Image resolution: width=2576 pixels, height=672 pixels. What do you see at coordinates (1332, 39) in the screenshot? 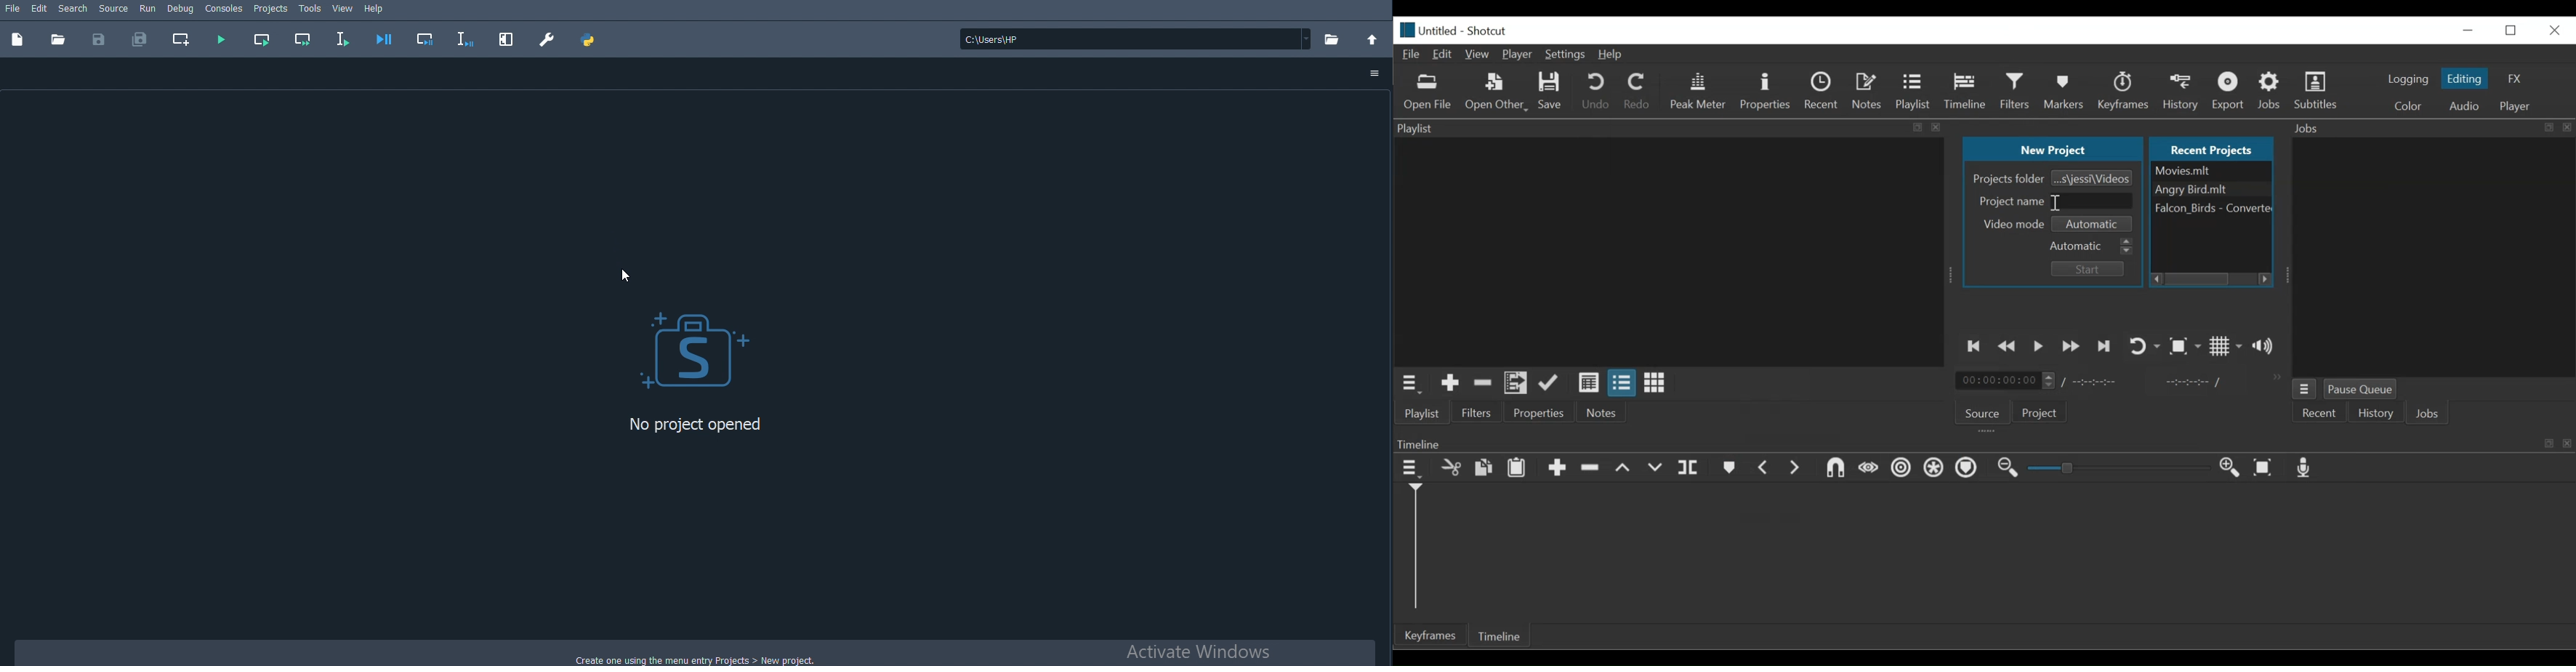
I see `Browse a working directory` at bounding box center [1332, 39].